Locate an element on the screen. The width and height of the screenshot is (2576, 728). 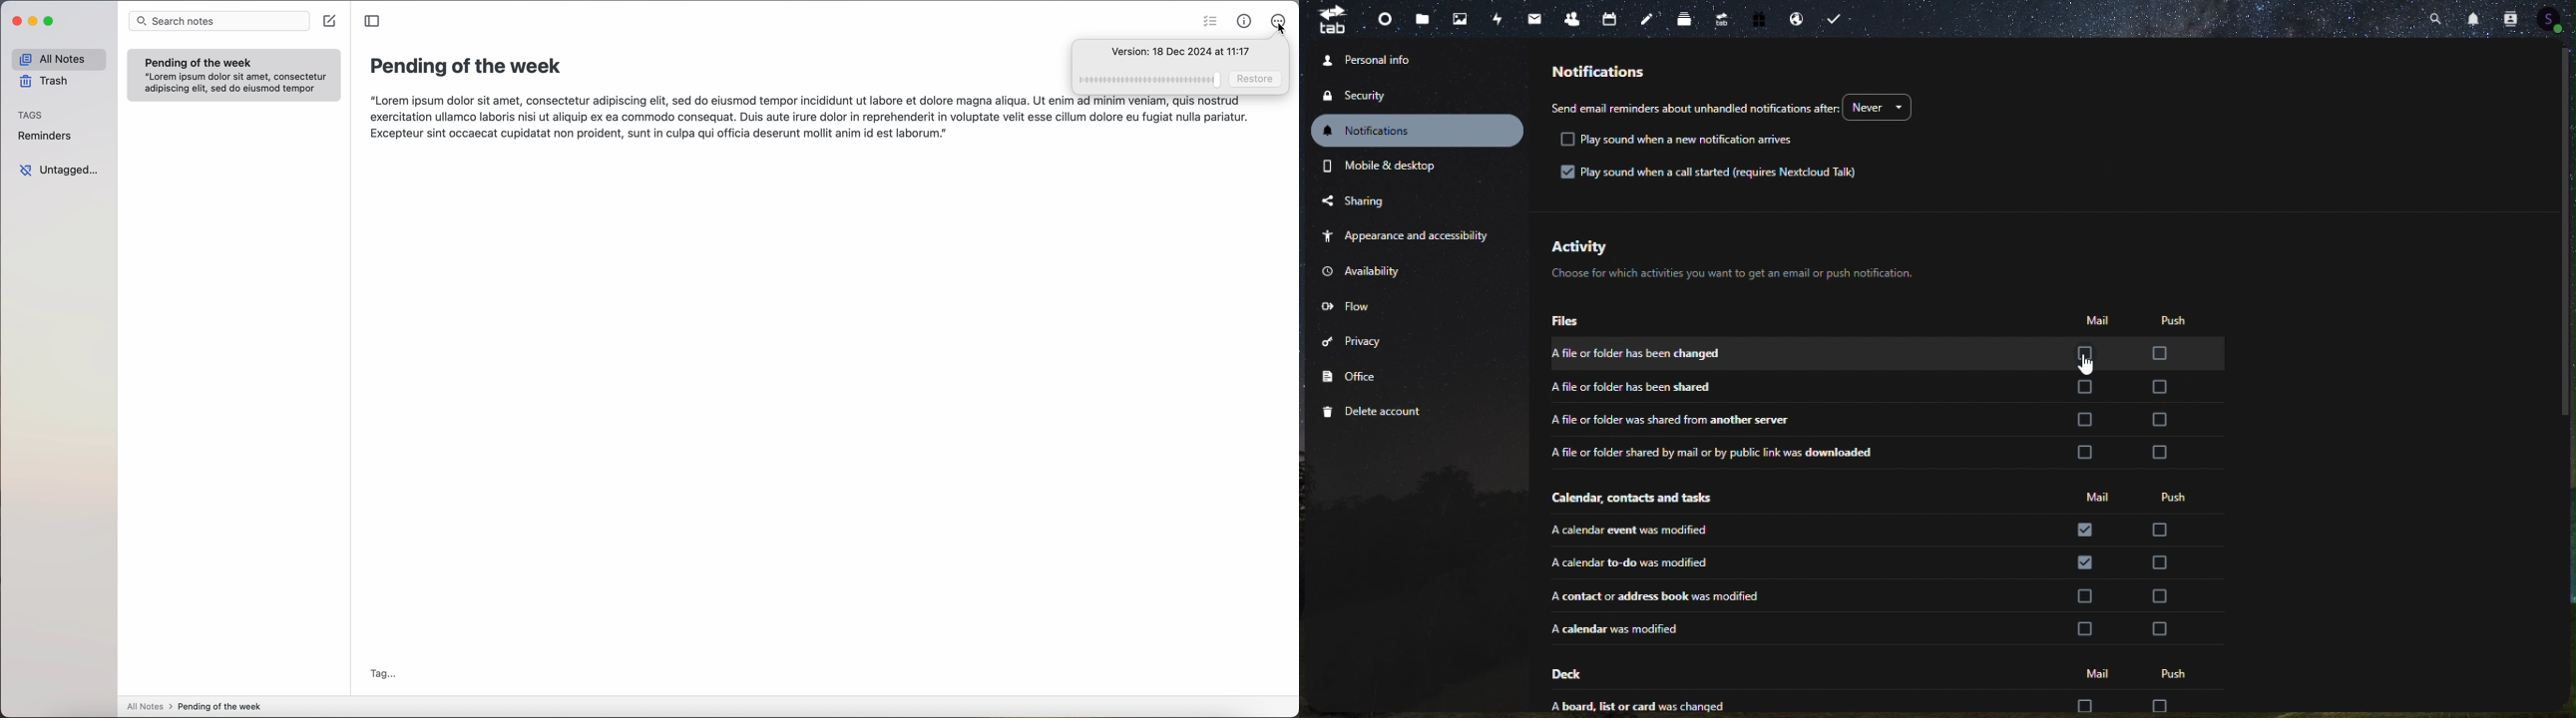
a calender to-do was modified is located at coordinates (1640, 562).